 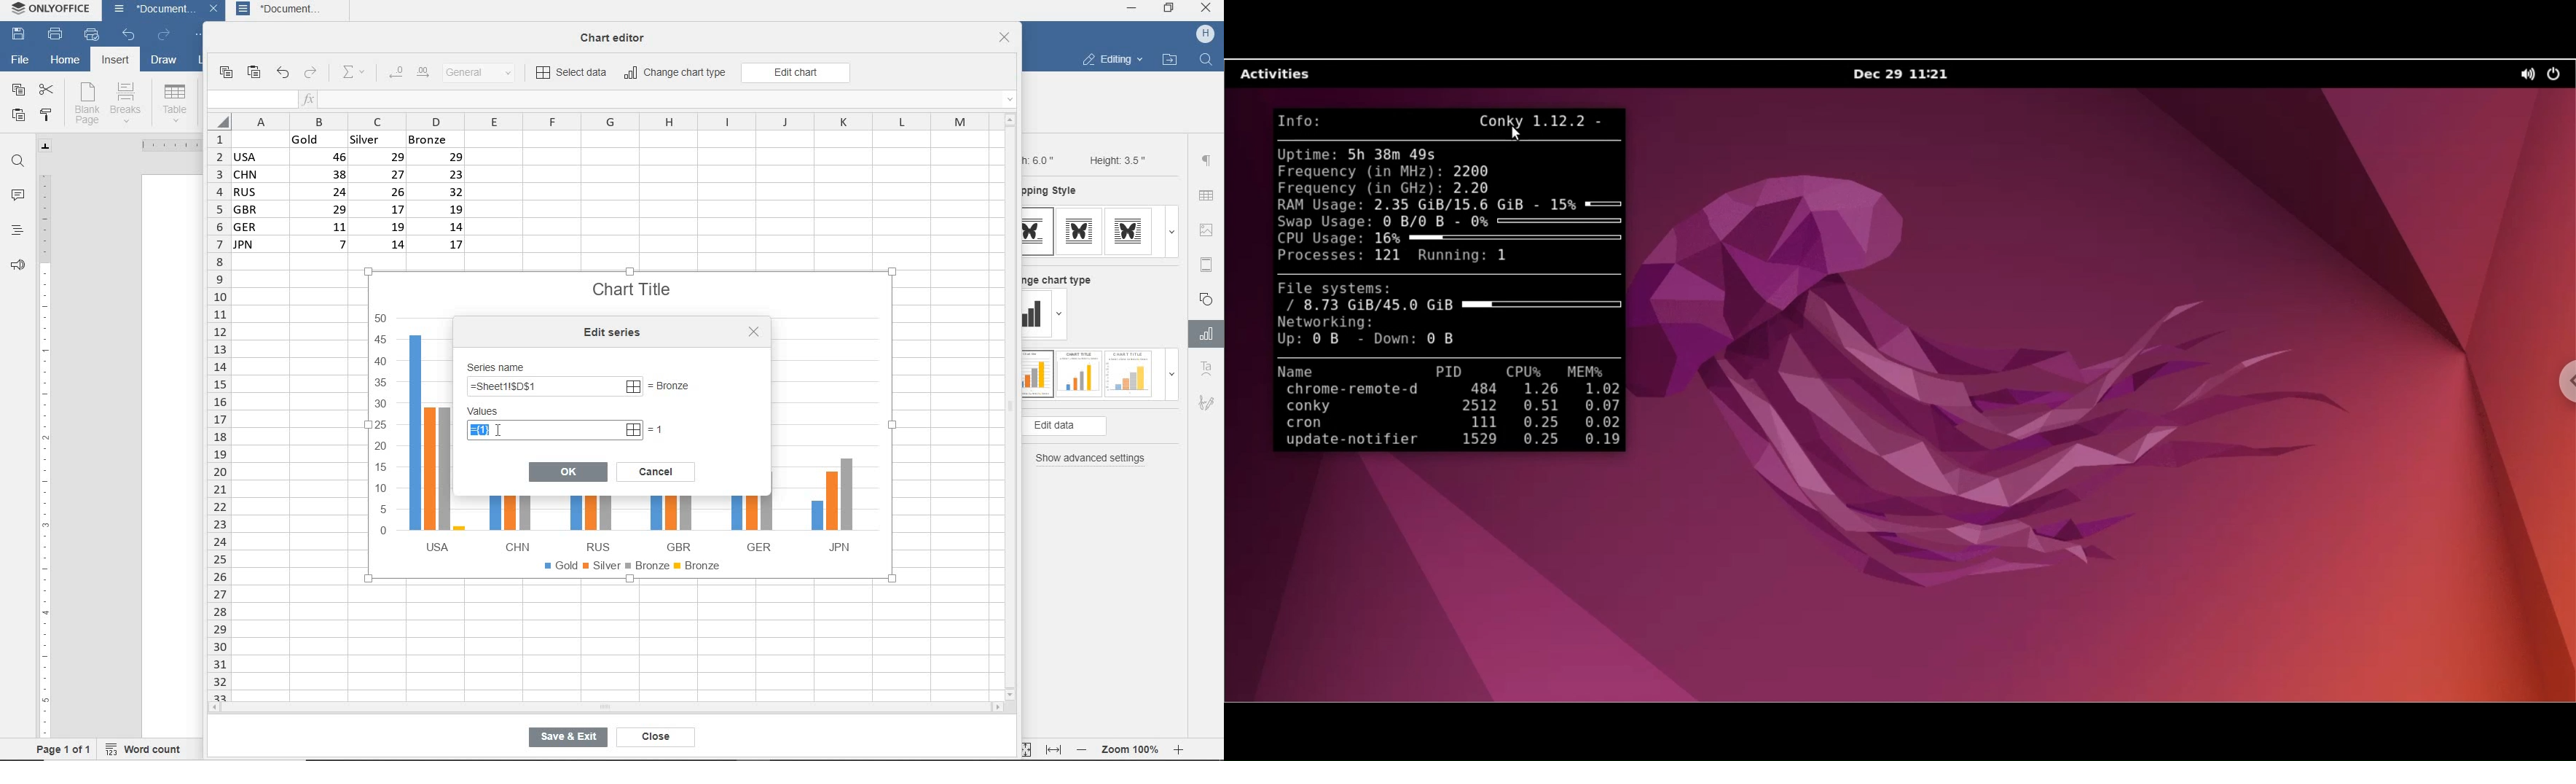 I want to click on cut, so click(x=47, y=88).